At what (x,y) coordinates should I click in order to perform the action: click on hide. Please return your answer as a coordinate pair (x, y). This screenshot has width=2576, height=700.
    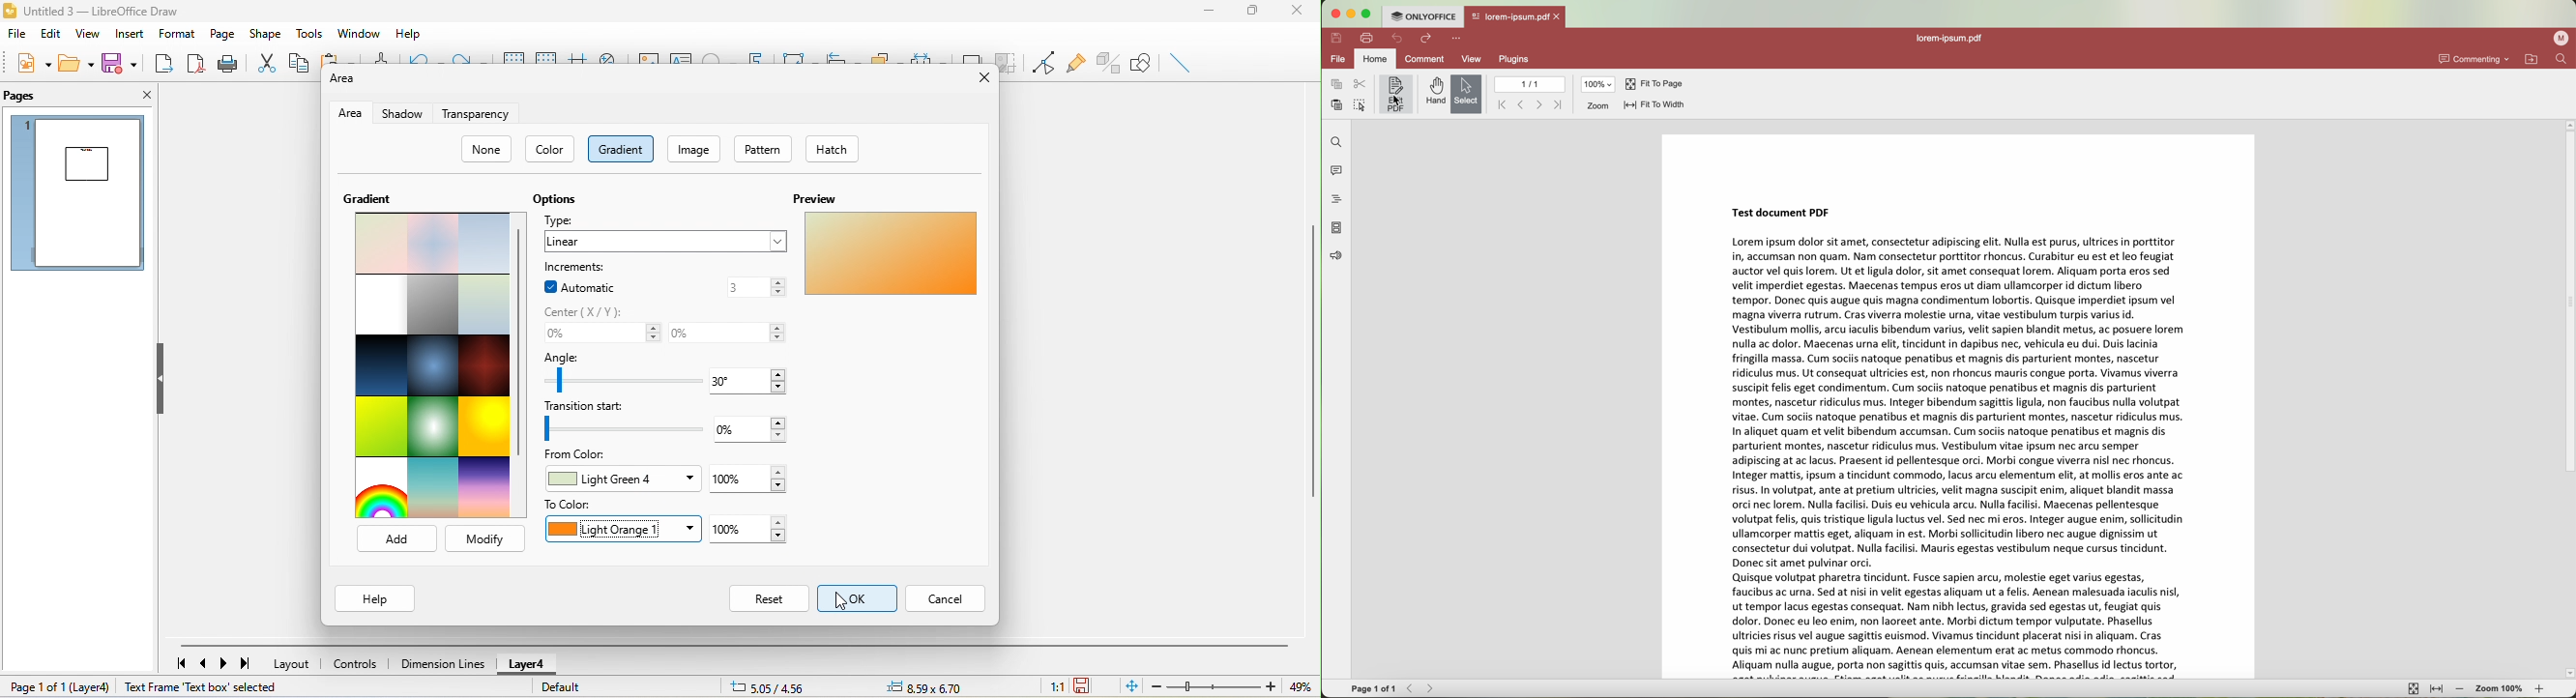
    Looking at the image, I should click on (165, 377).